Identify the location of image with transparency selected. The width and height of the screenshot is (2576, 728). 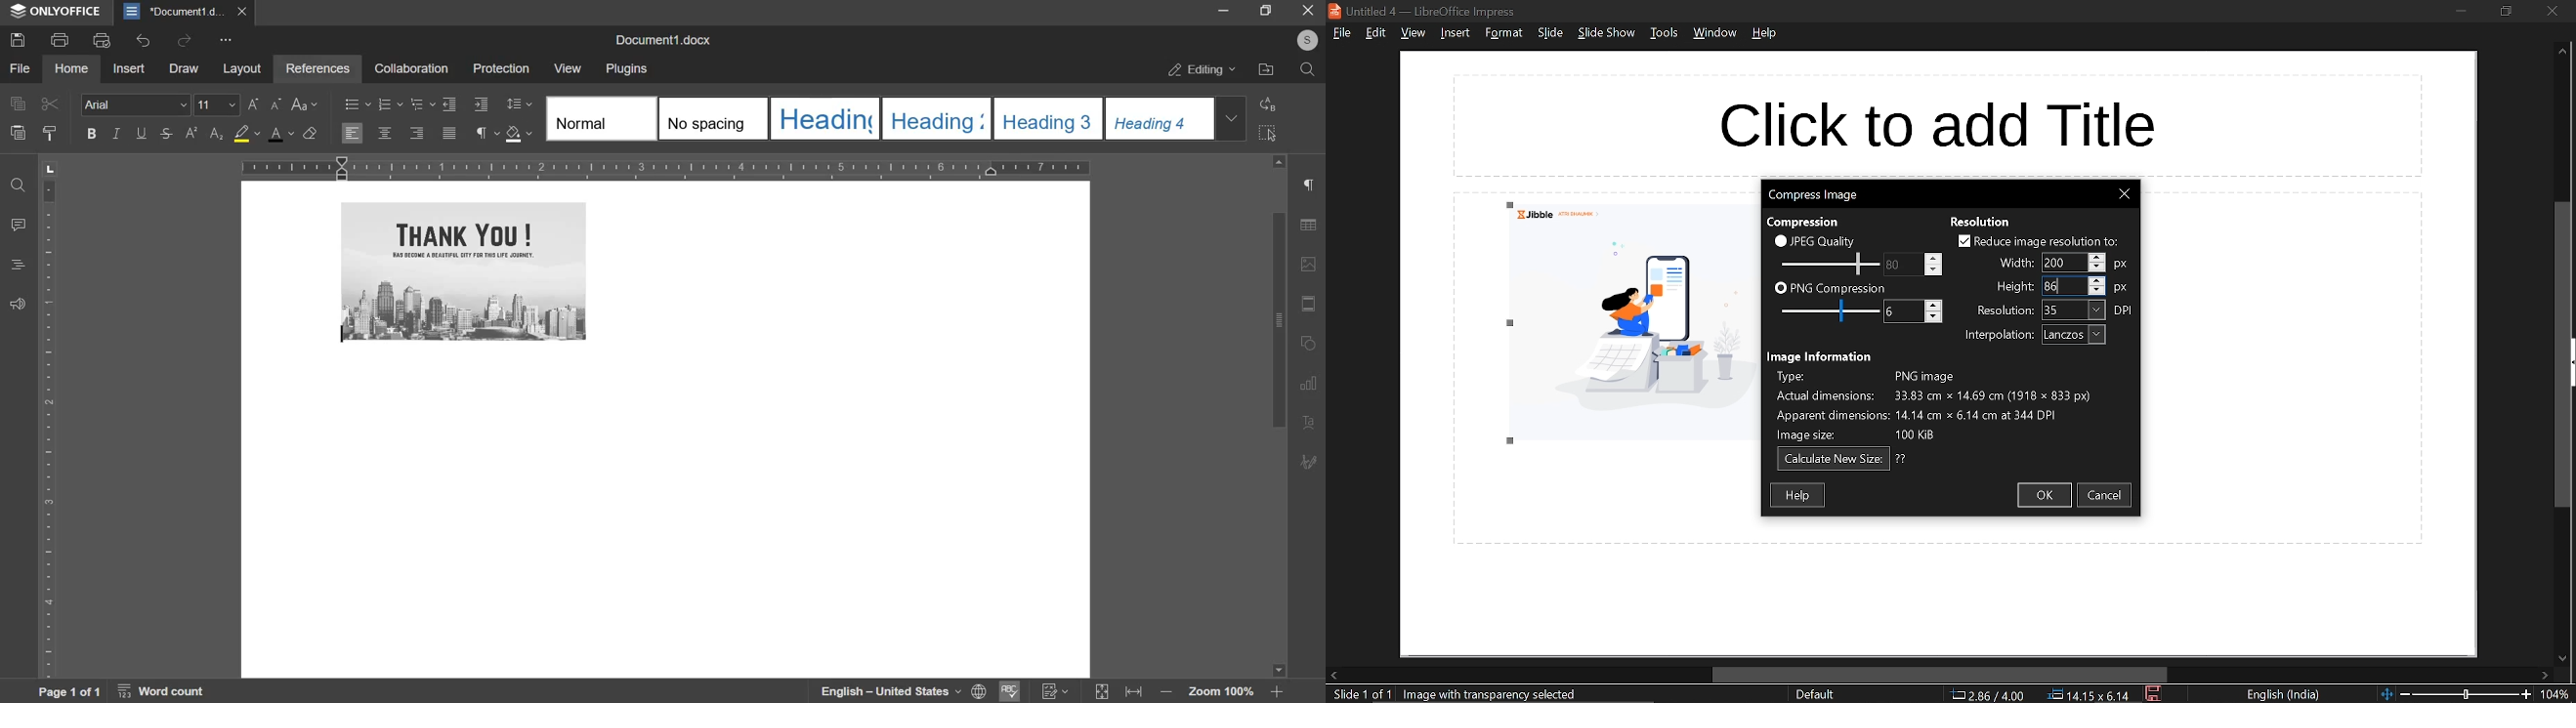
(1496, 694).